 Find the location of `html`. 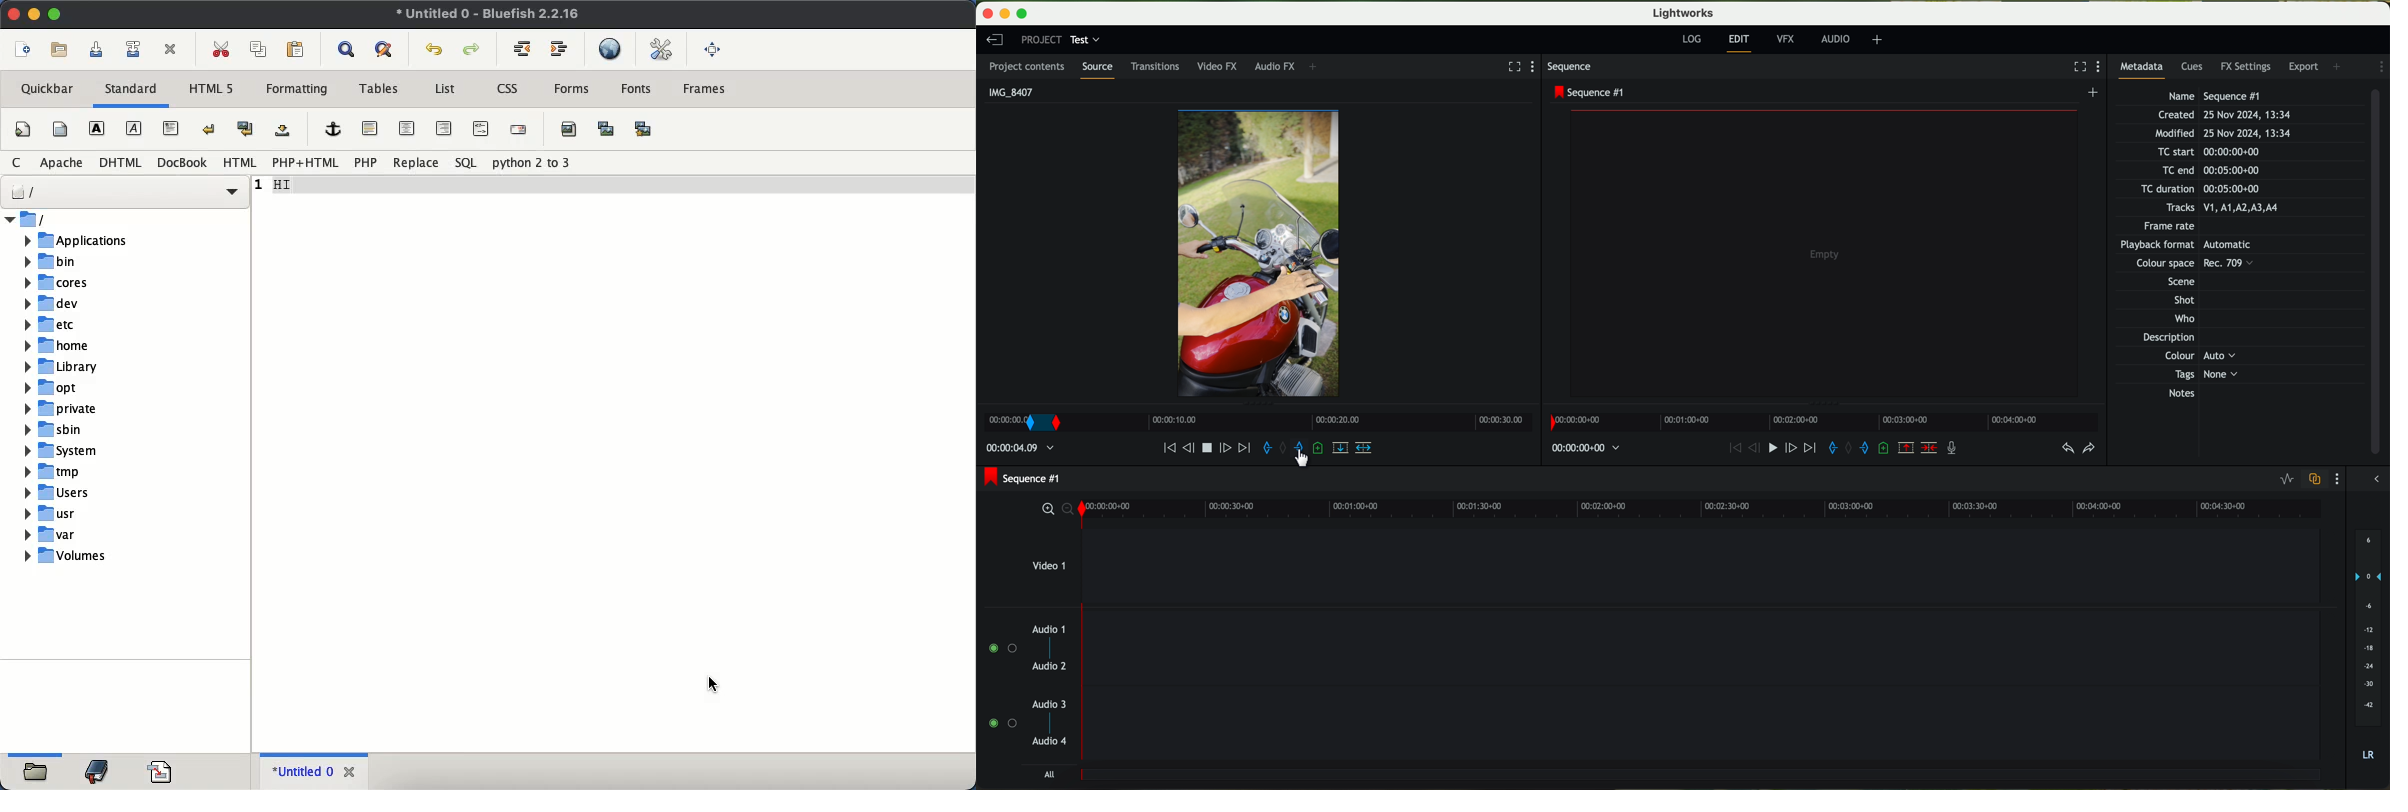

html is located at coordinates (240, 162).